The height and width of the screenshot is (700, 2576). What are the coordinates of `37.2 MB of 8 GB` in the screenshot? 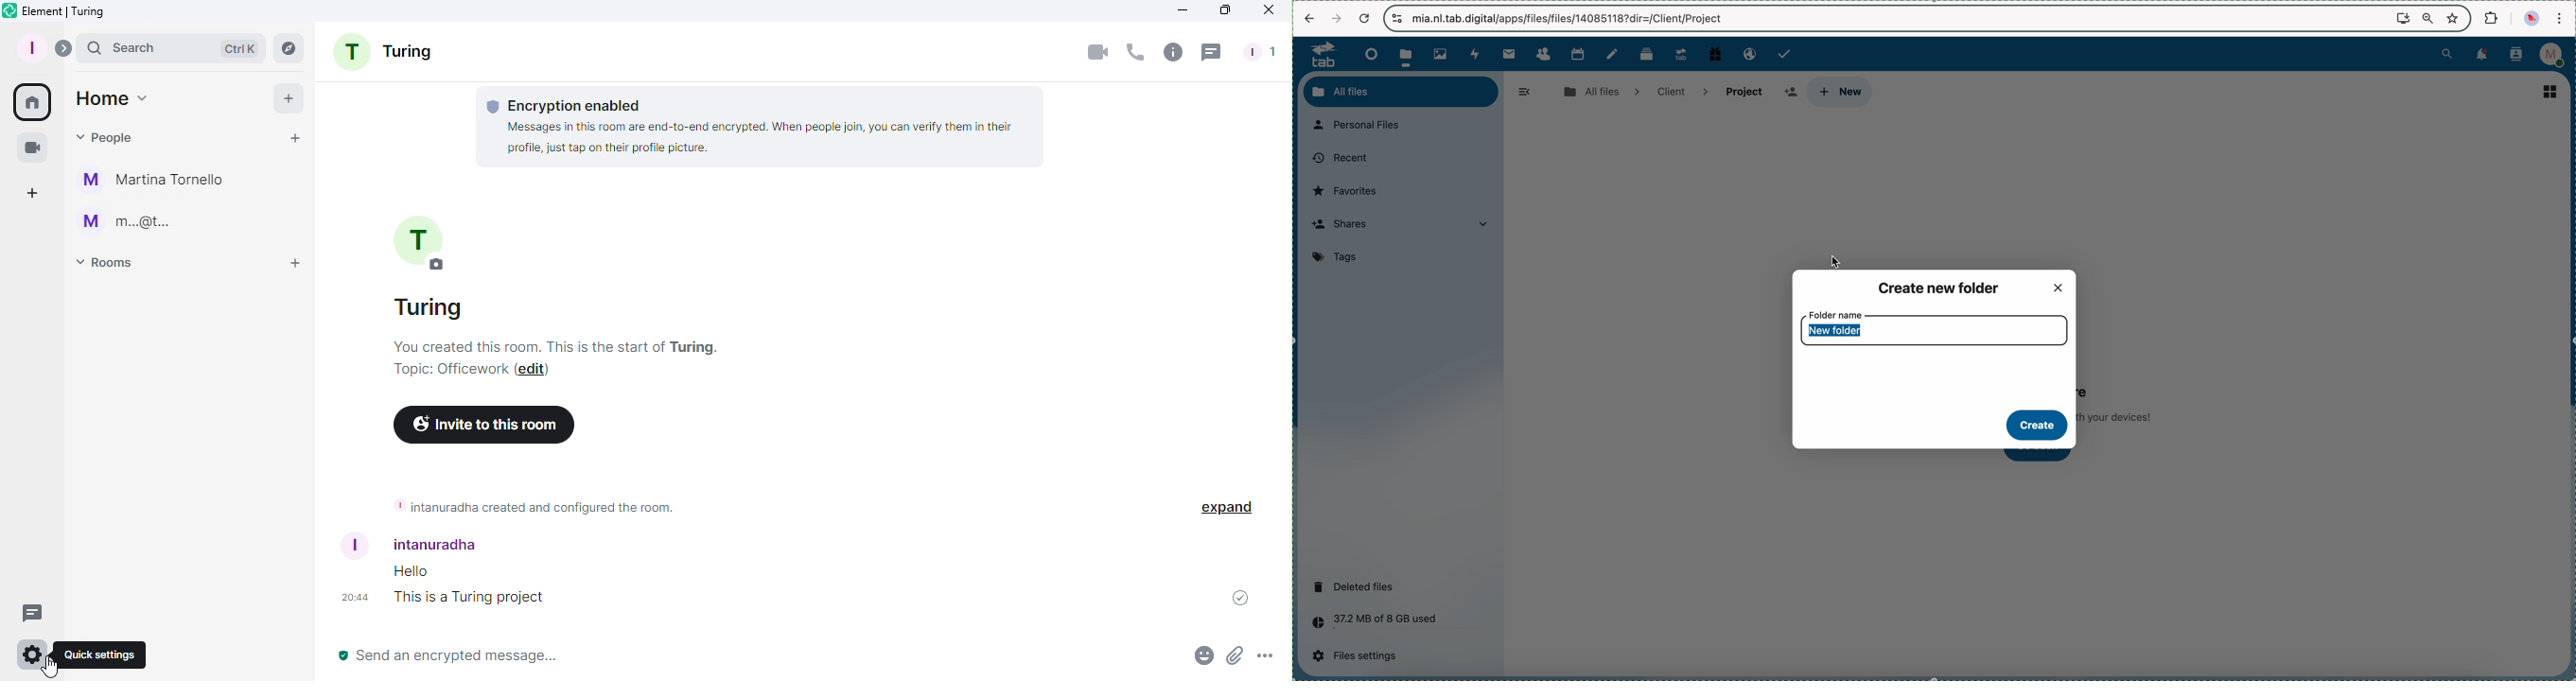 It's located at (1371, 624).